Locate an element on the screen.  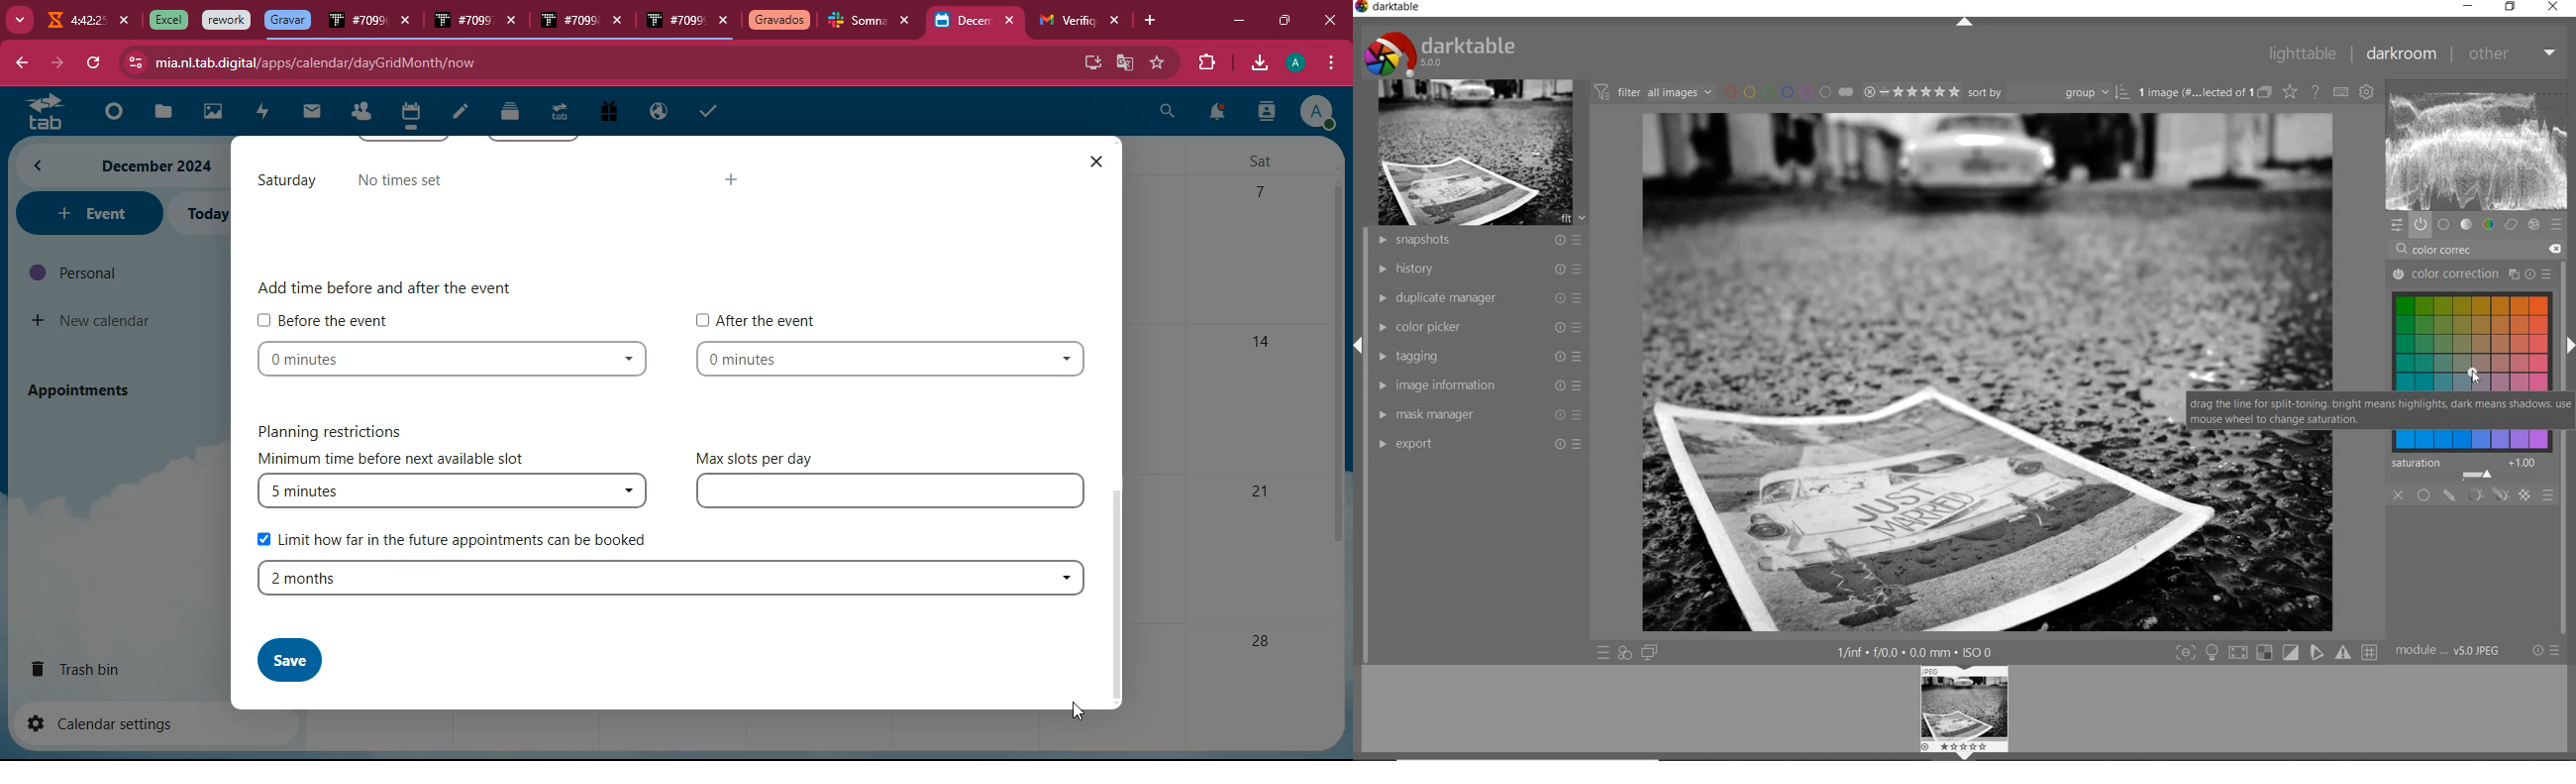
expand/collapse is located at coordinates (1964, 24).